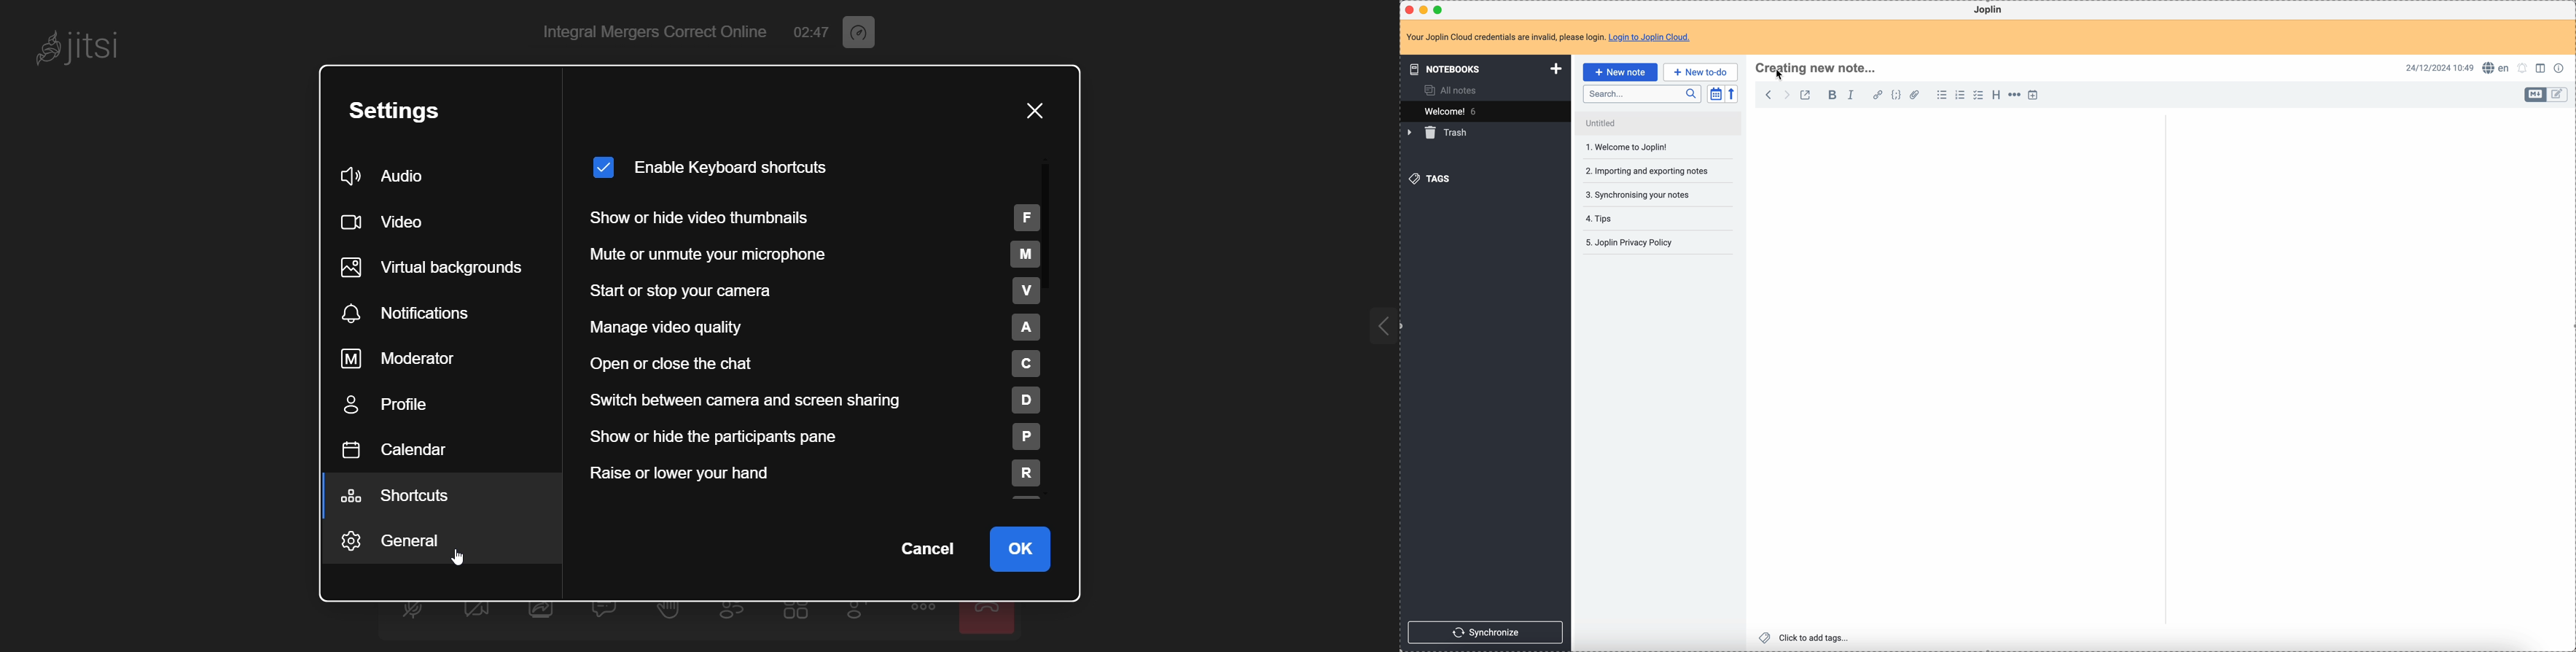 Image resolution: width=2576 pixels, height=672 pixels. Describe the element at coordinates (1632, 244) in the screenshot. I see `joplin privacy policy` at that location.